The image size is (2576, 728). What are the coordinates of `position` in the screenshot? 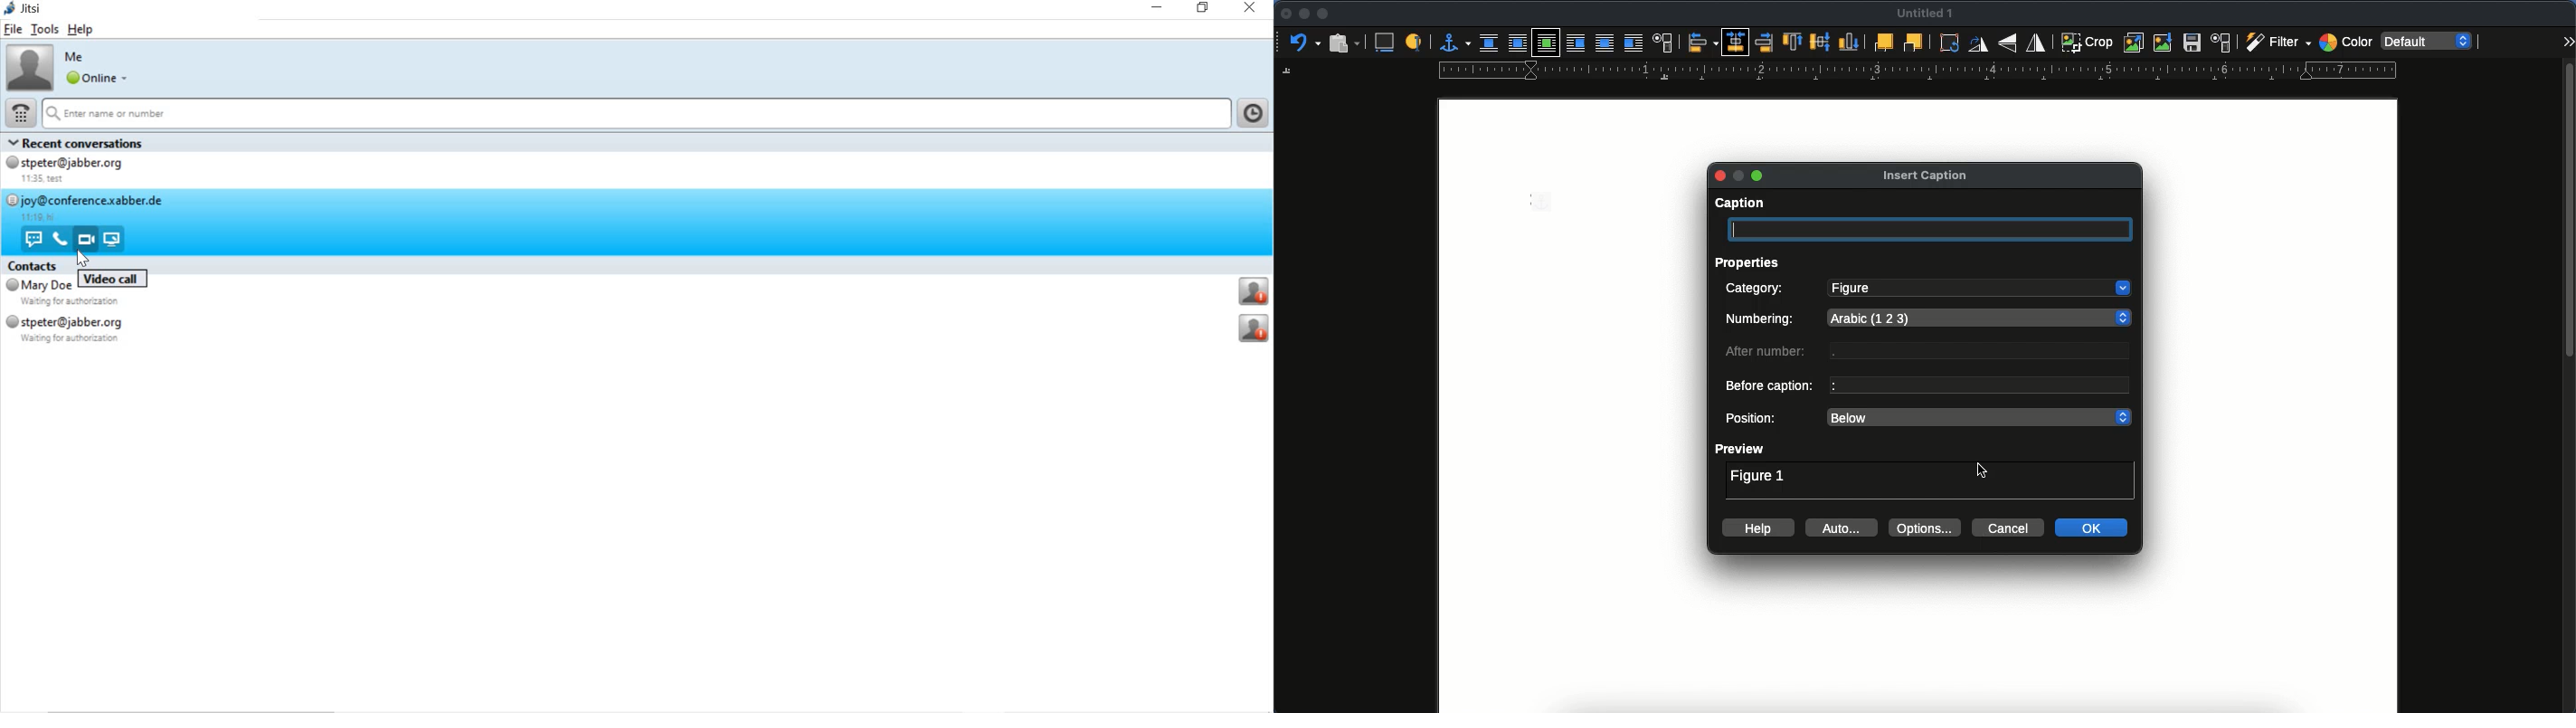 It's located at (1754, 419).